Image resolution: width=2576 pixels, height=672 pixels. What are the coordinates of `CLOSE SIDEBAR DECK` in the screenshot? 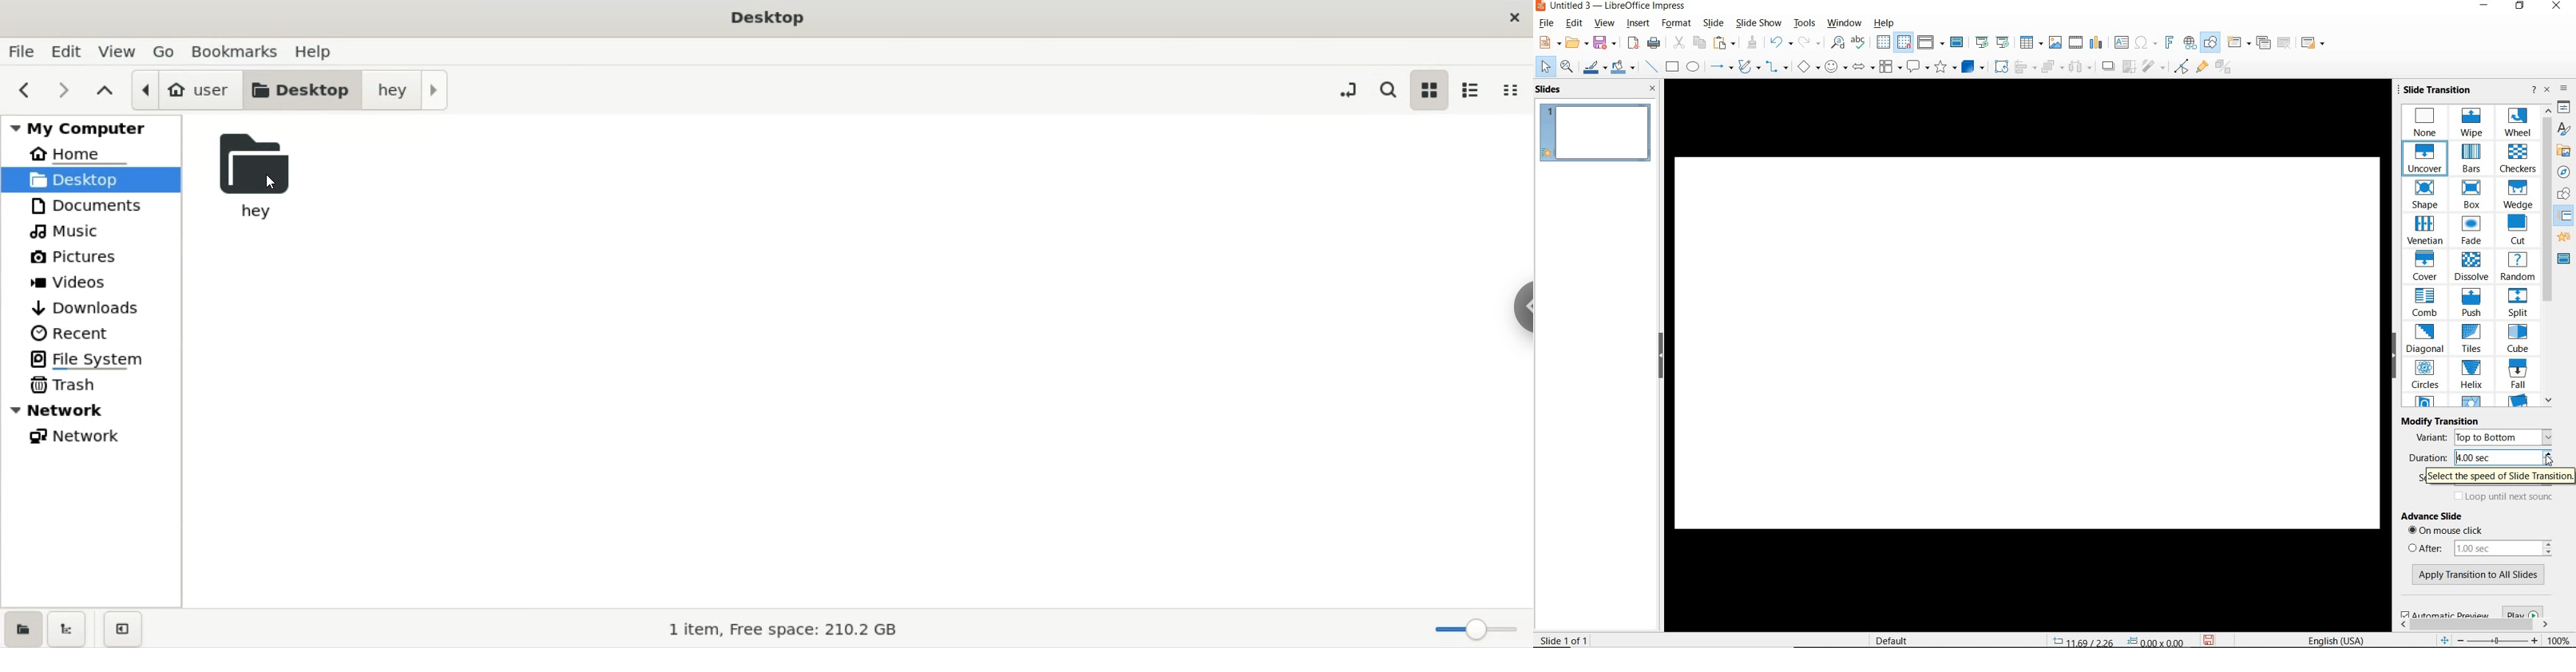 It's located at (2548, 90).